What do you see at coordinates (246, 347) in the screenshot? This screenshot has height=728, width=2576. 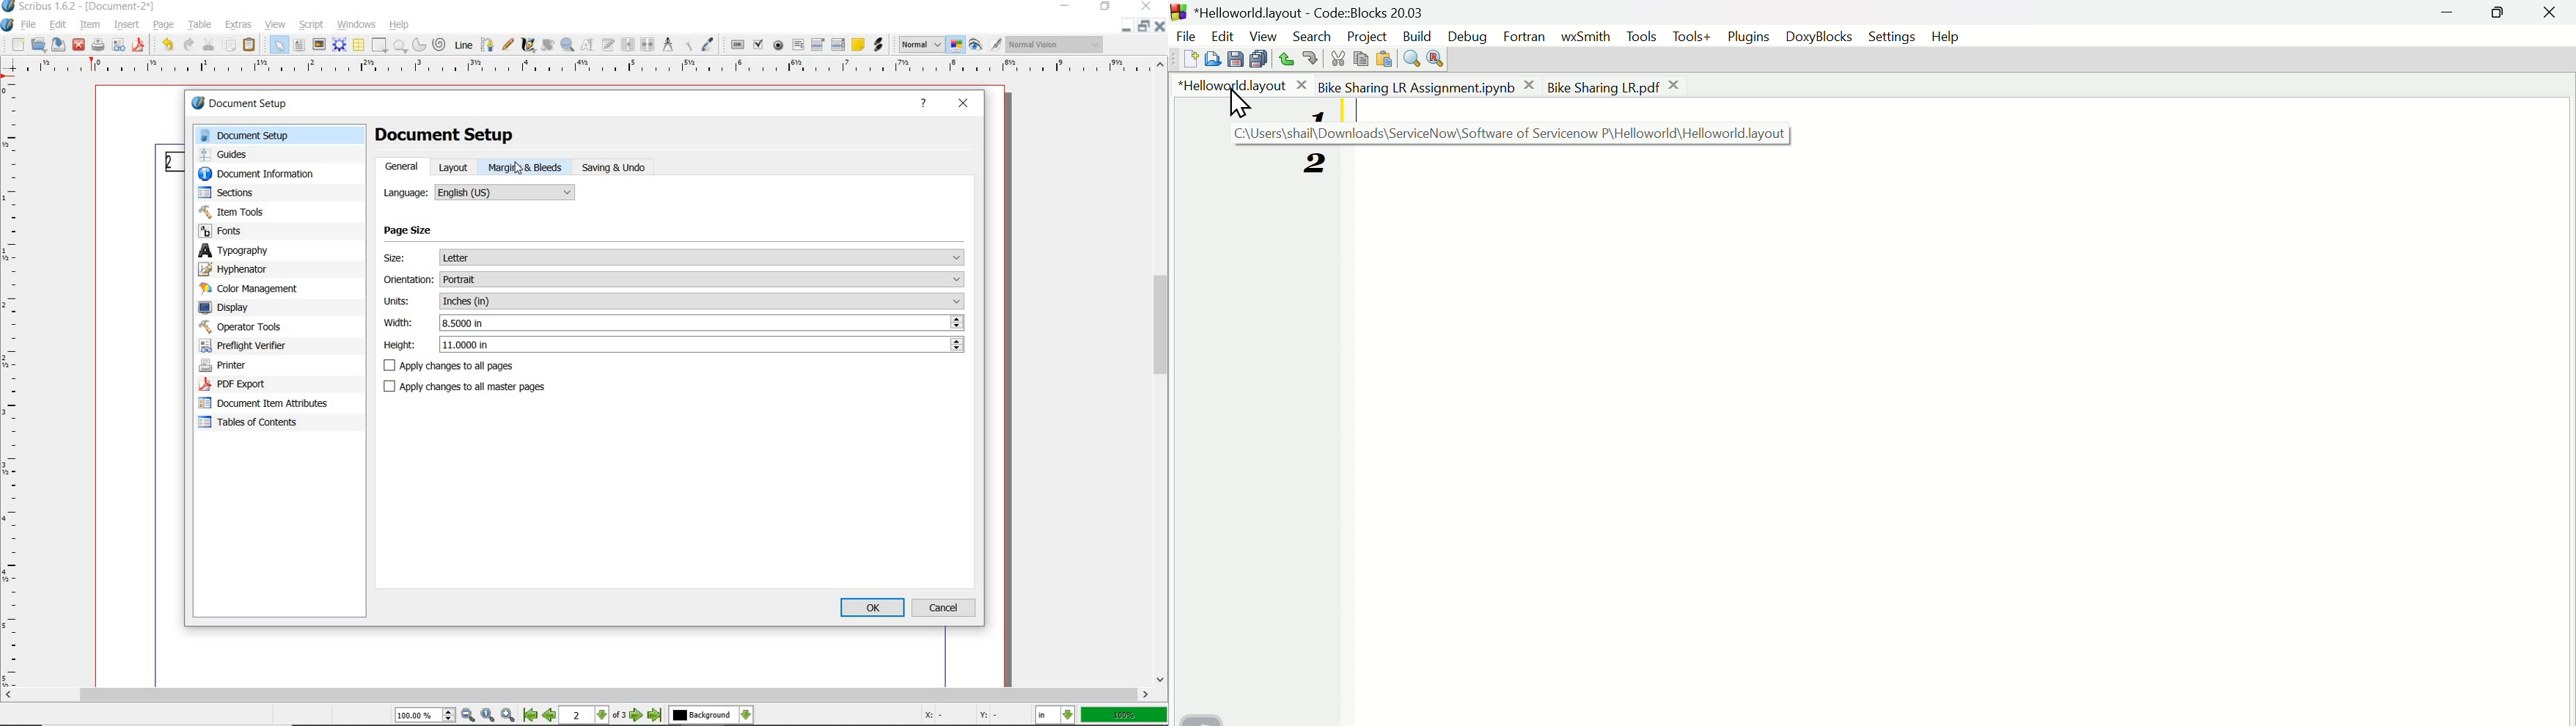 I see `preflight verifier` at bounding box center [246, 347].